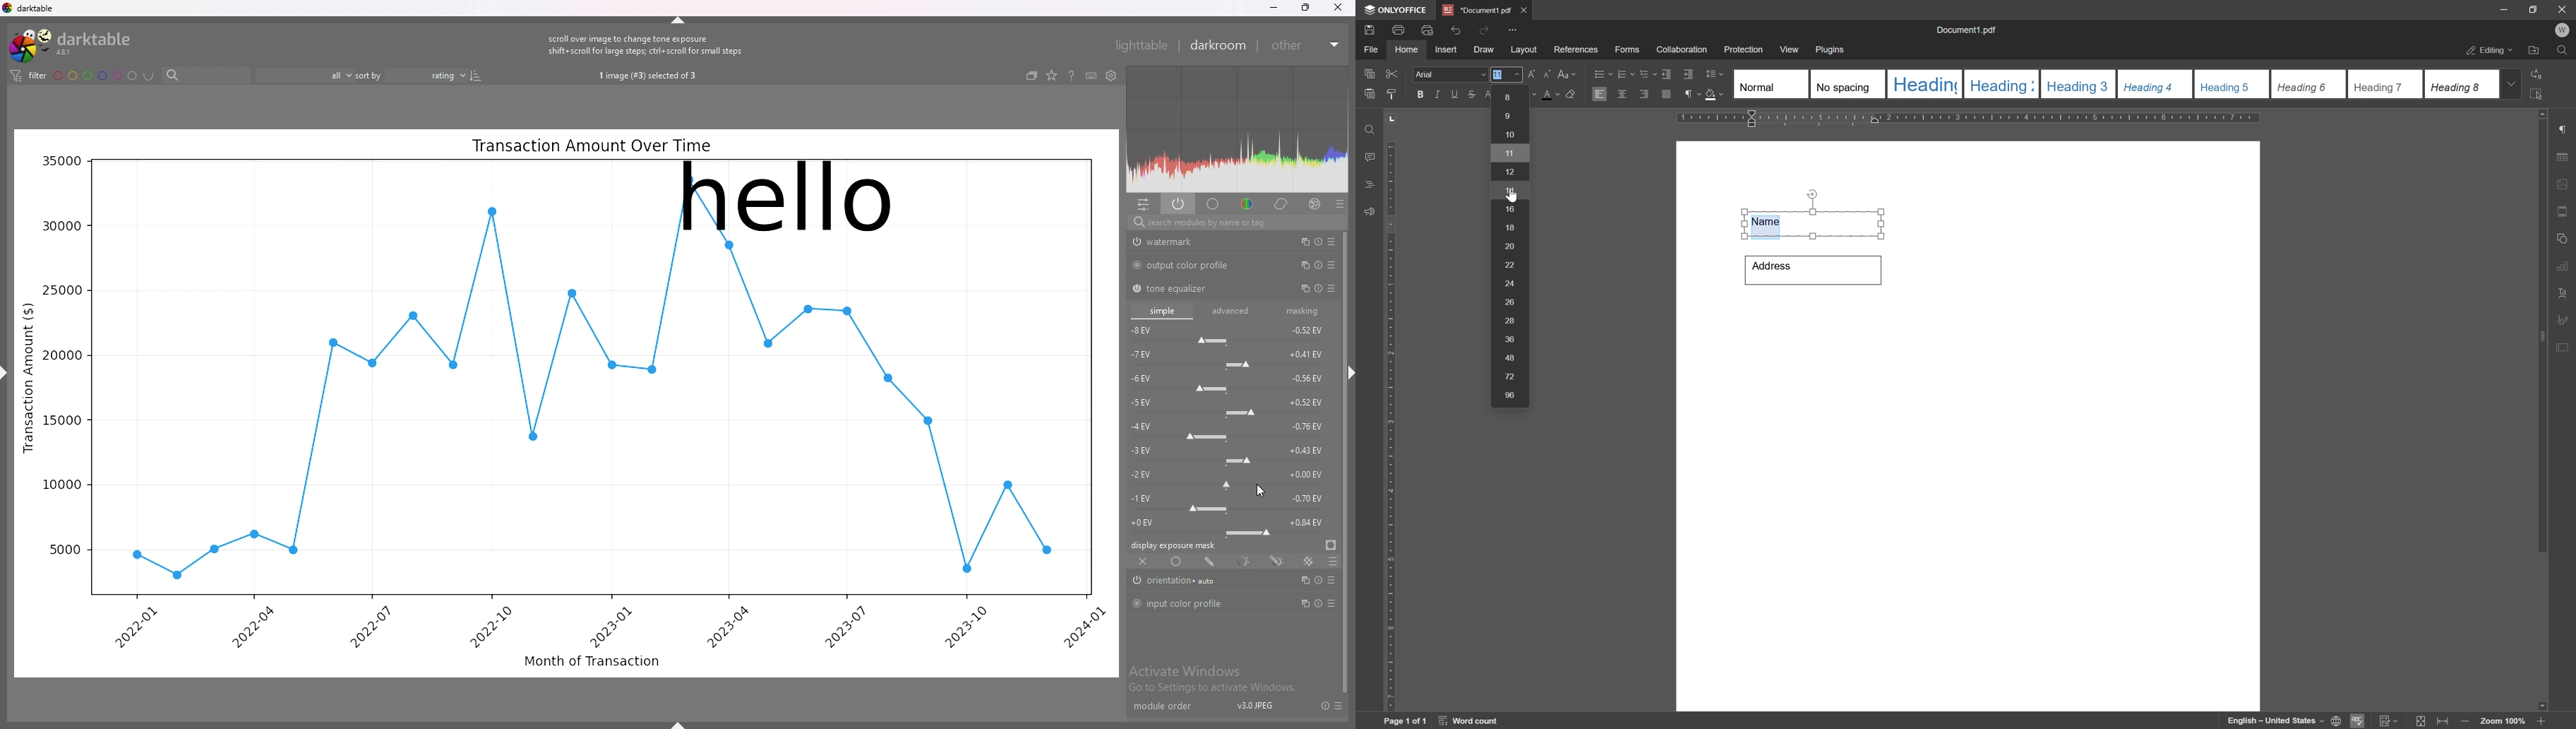 The width and height of the screenshot is (2576, 756). Describe the element at coordinates (64, 549) in the screenshot. I see `5000` at that location.